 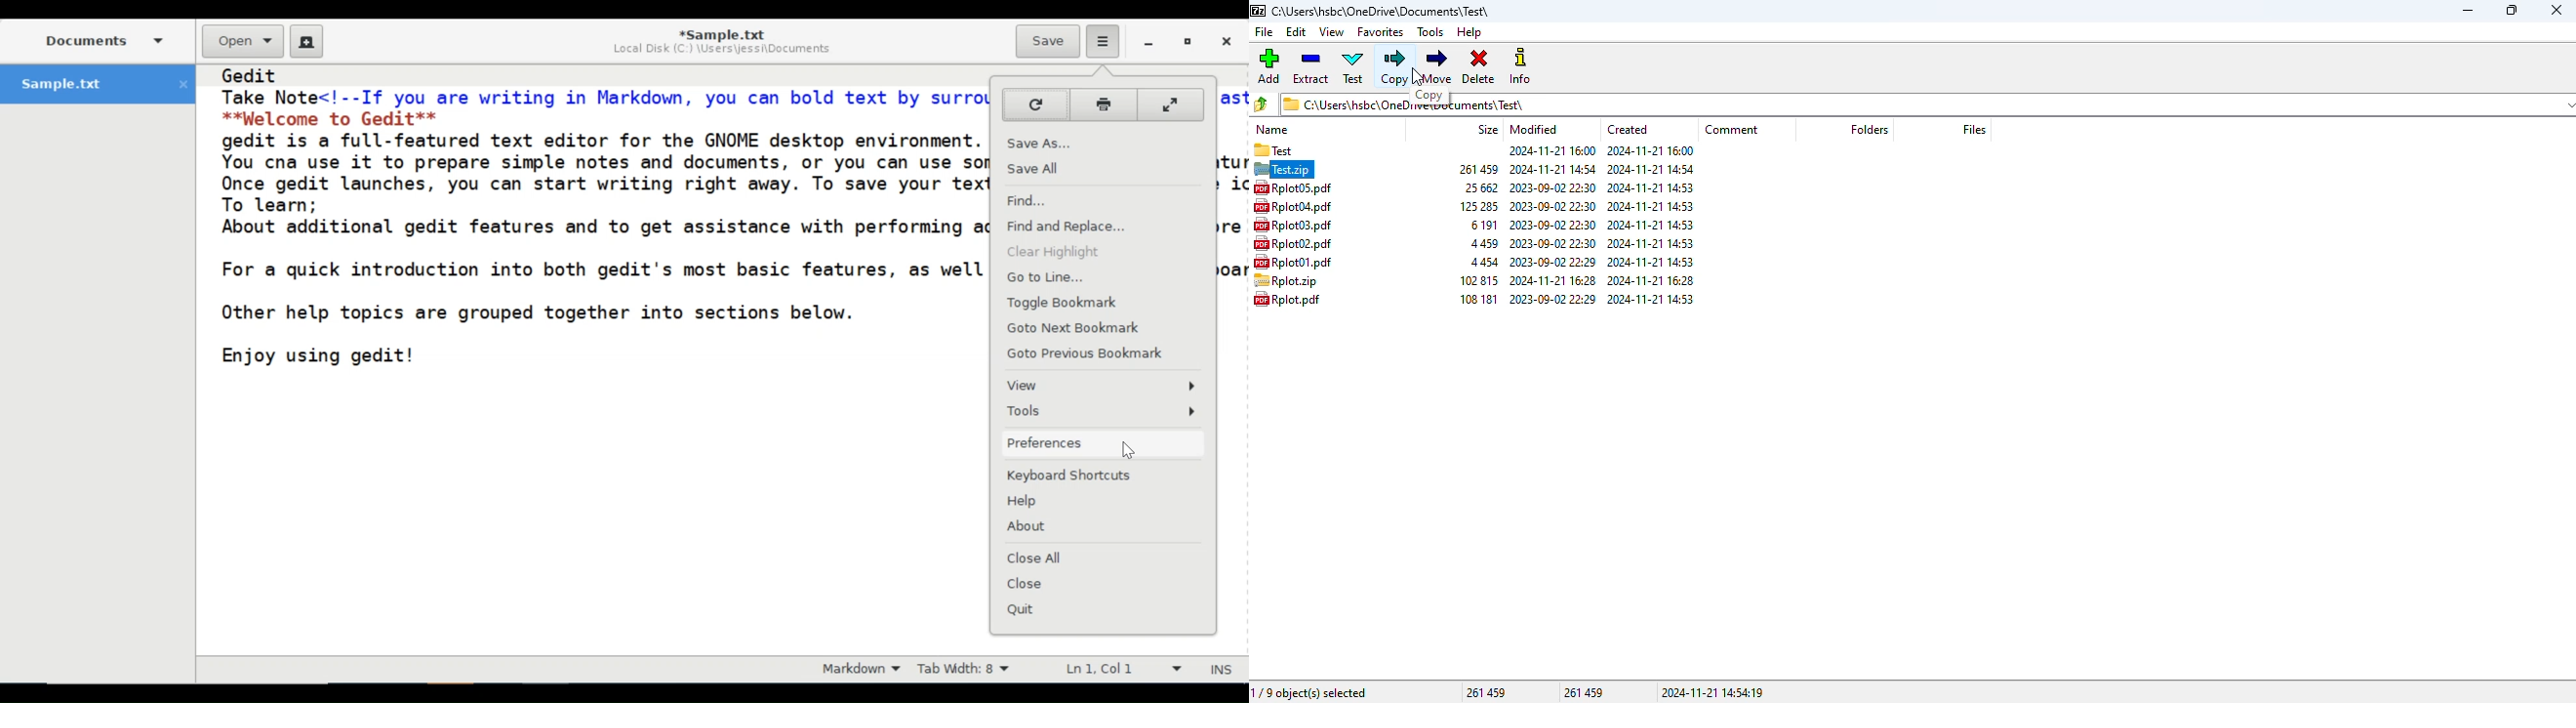 I want to click on Close, so click(x=1028, y=583).